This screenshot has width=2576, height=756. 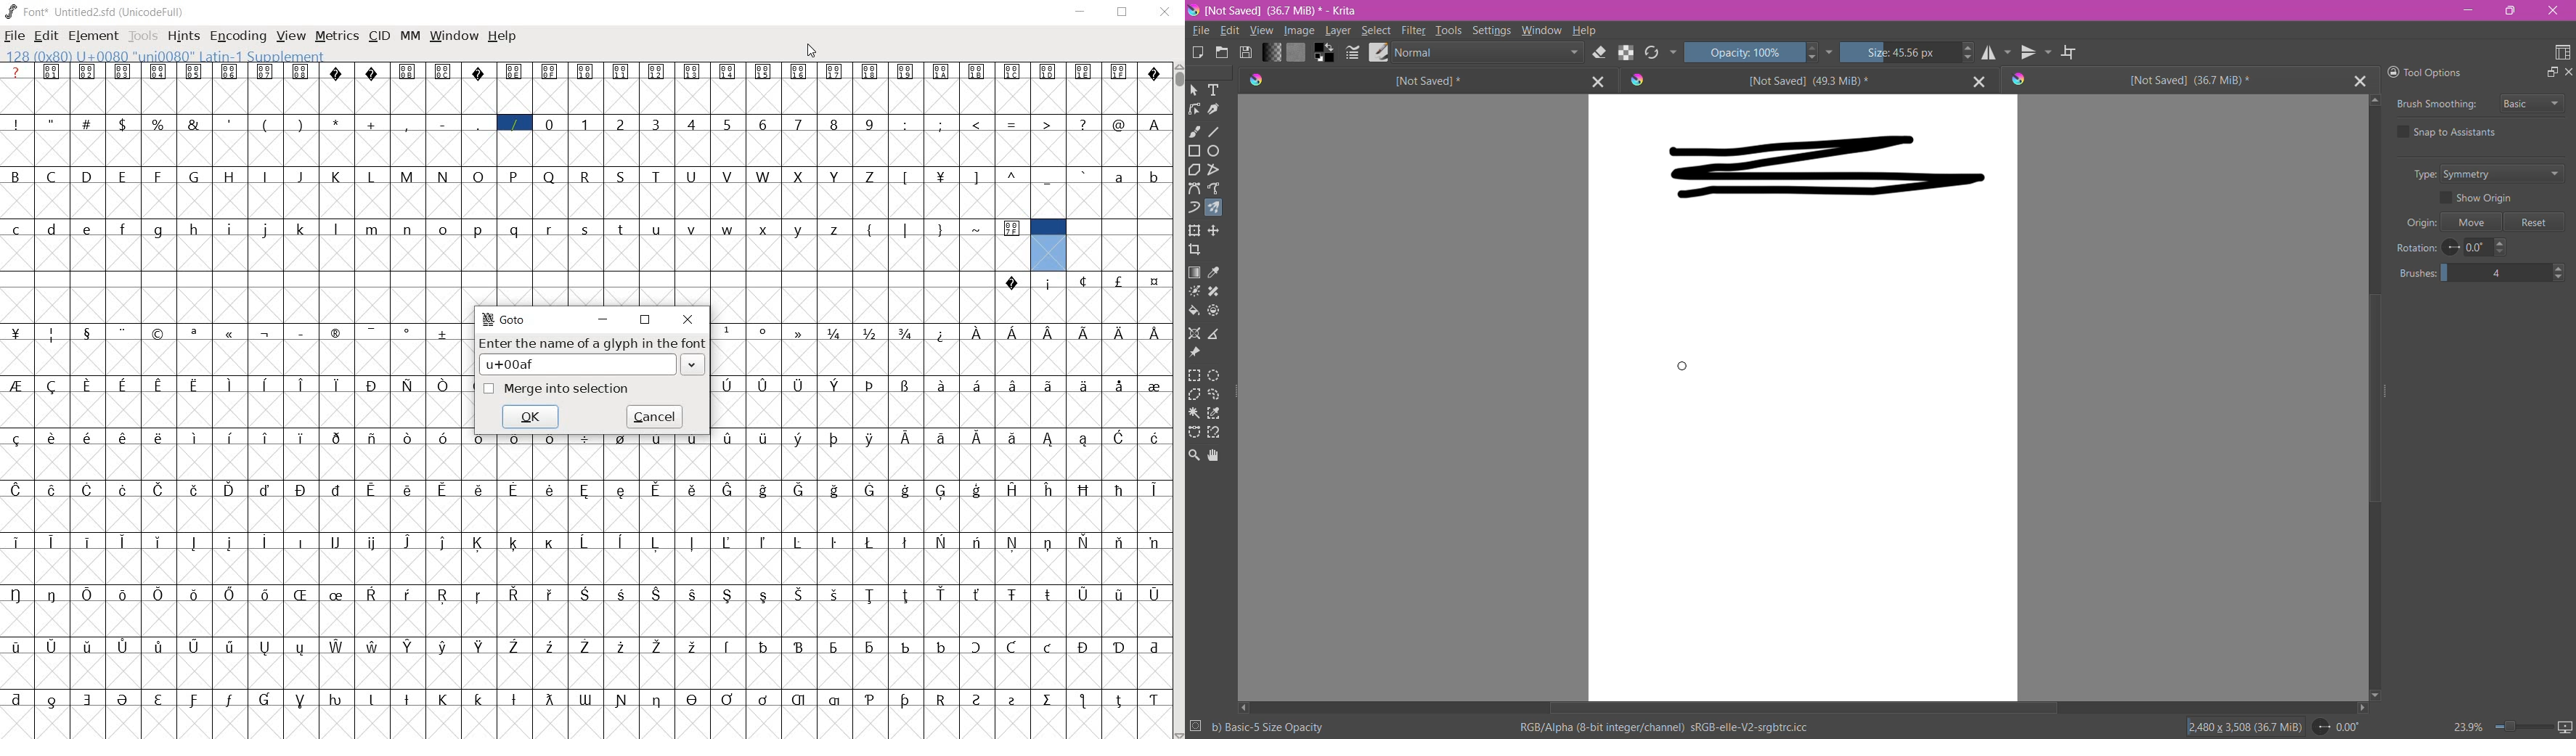 What do you see at coordinates (940, 542) in the screenshot?
I see `Symbol` at bounding box center [940, 542].